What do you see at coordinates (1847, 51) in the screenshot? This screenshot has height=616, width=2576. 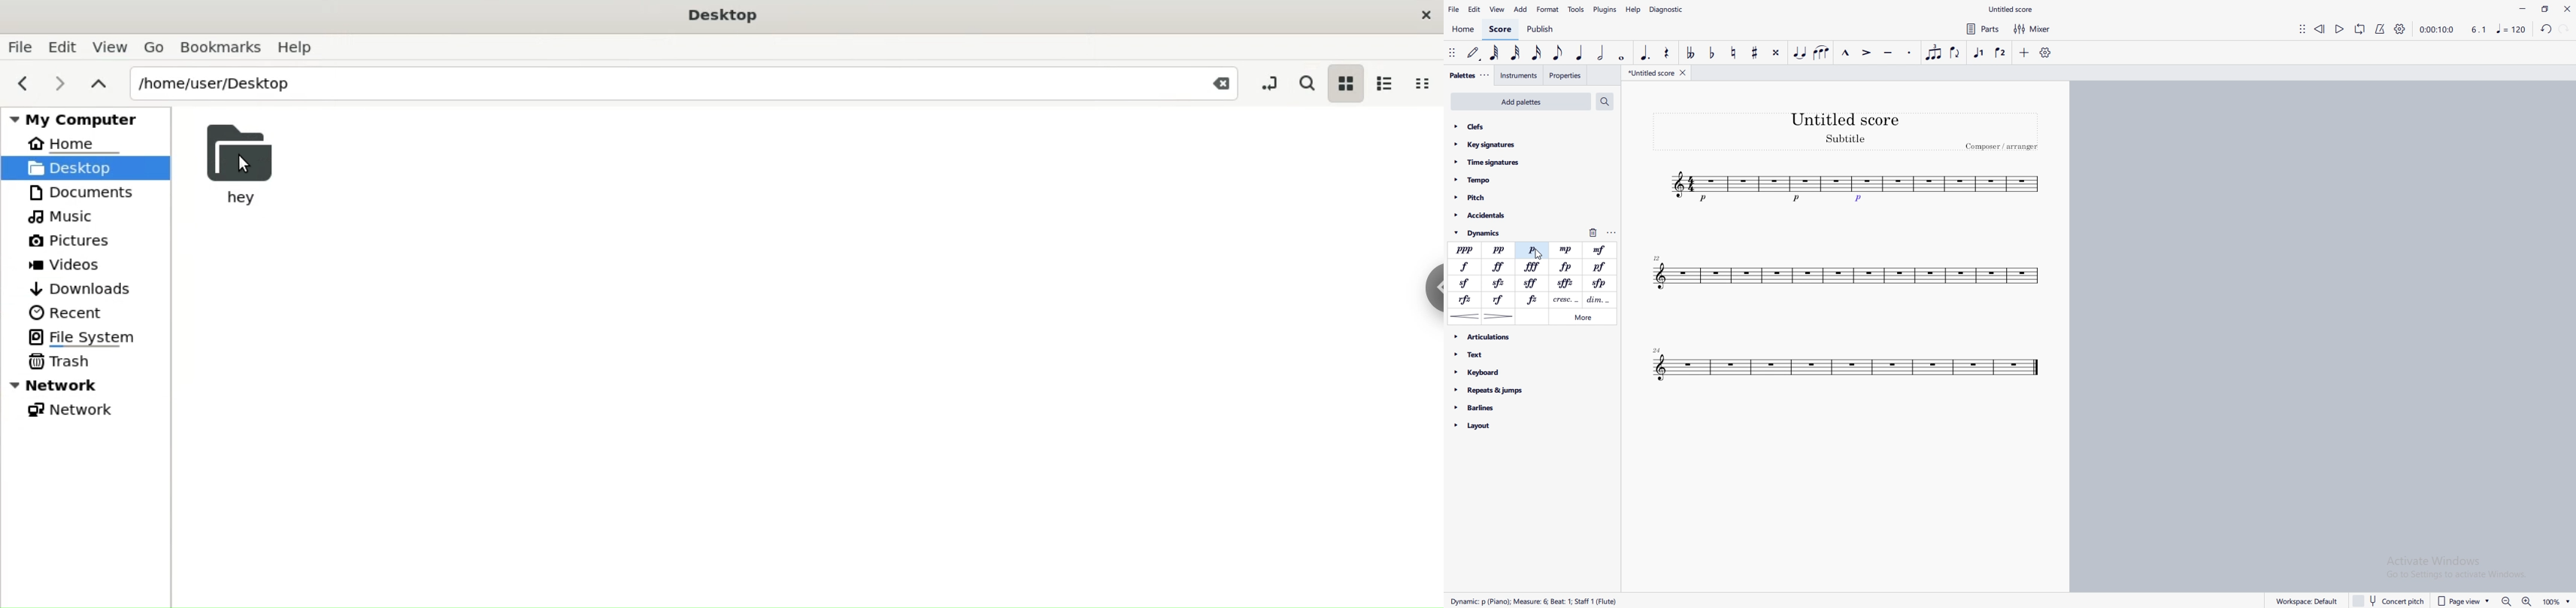 I see `marcato` at bounding box center [1847, 51].